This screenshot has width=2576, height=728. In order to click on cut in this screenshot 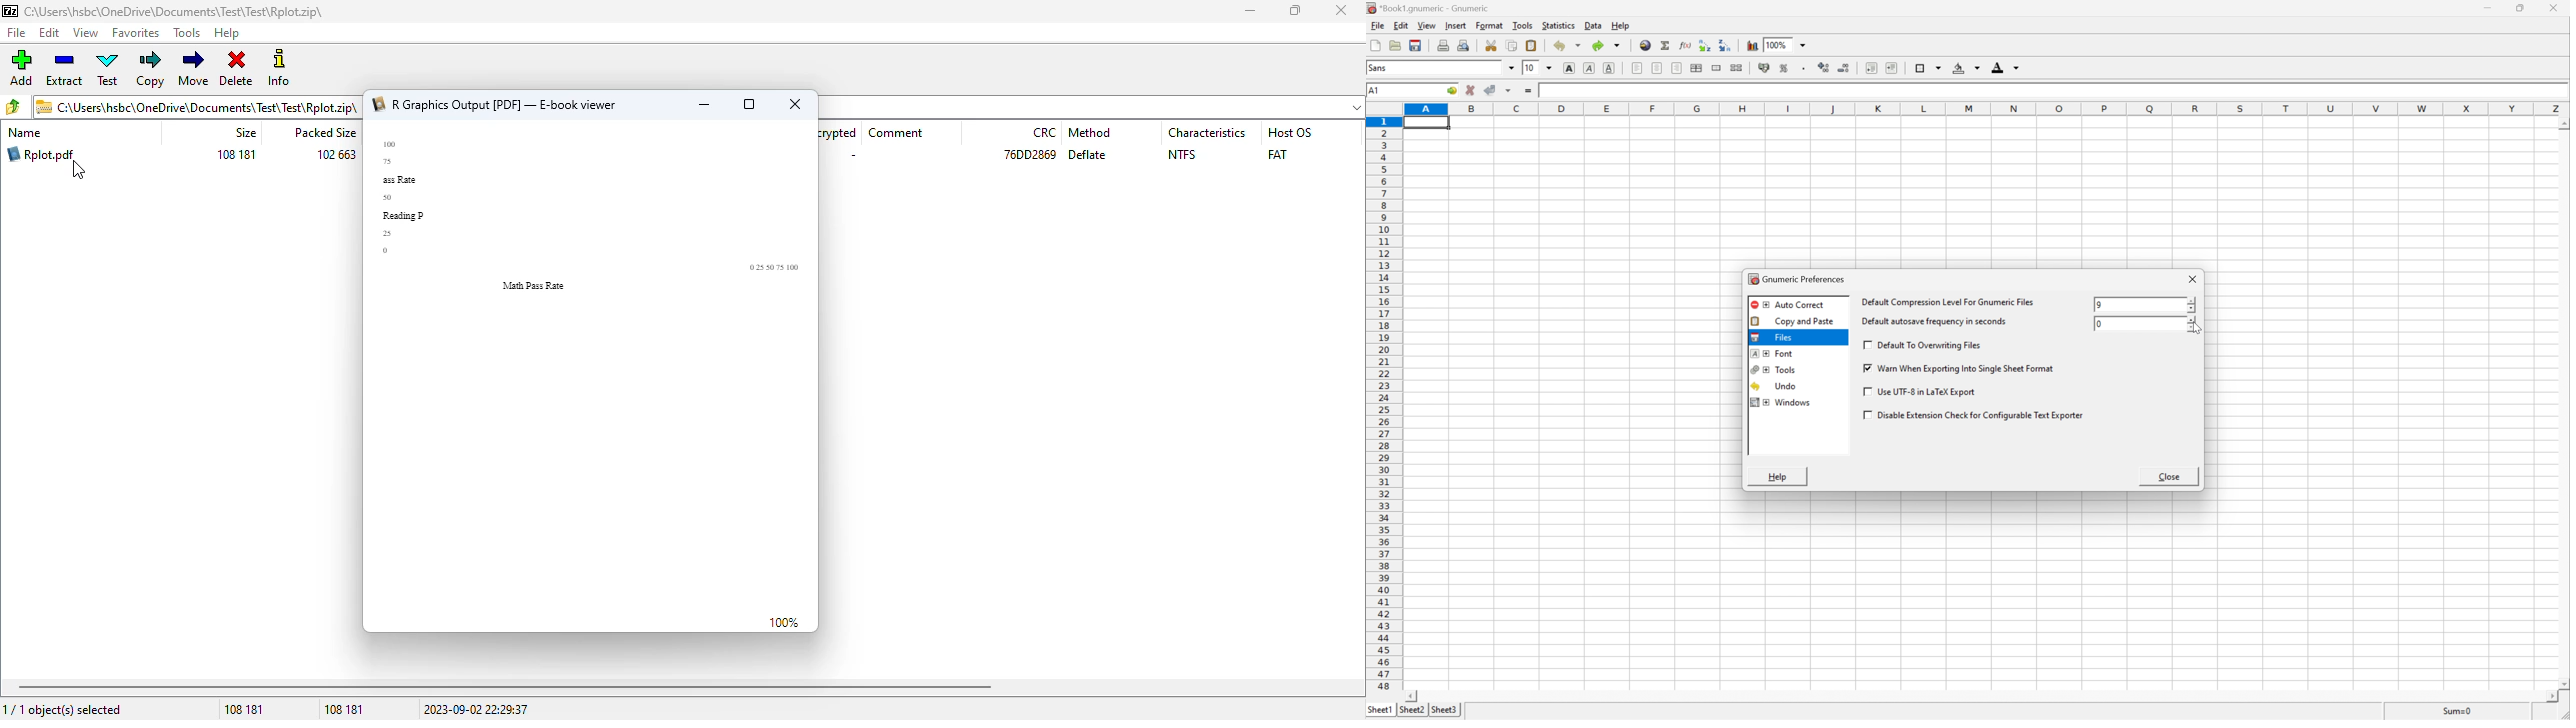, I will do `click(1490, 45)`.